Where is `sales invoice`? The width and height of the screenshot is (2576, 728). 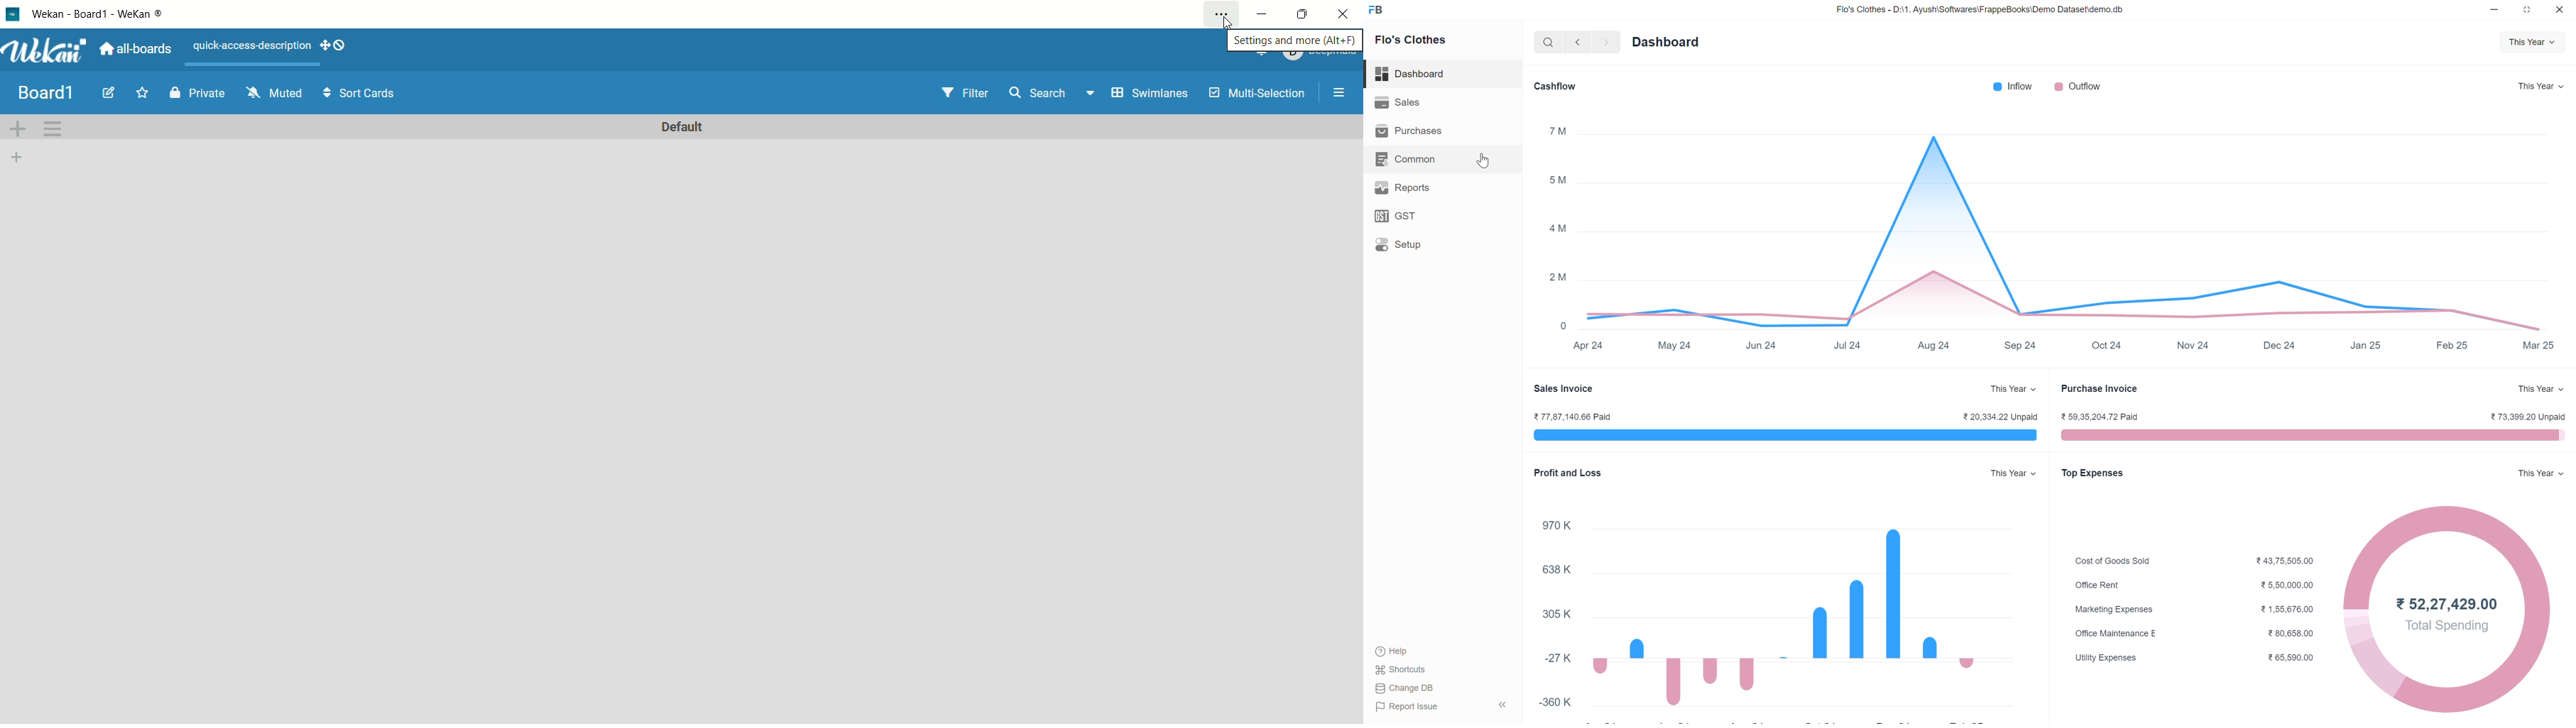 sales invoice is located at coordinates (1573, 389).